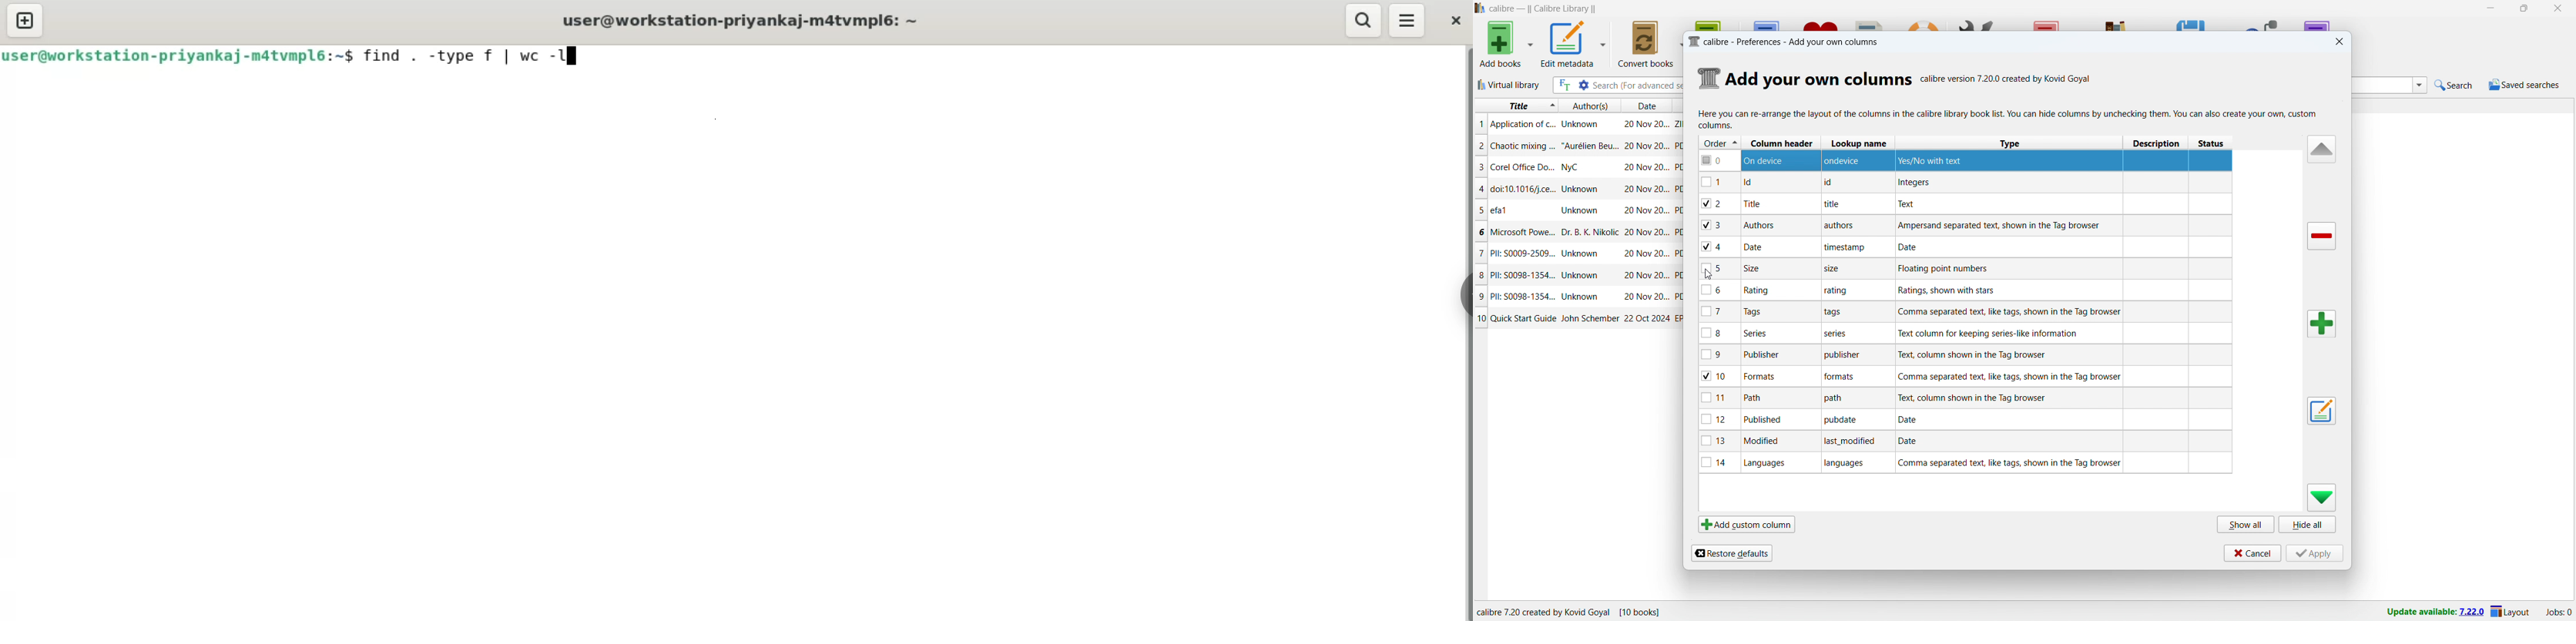 This screenshot has height=644, width=2576. I want to click on calibre version 7.20.0 created by Kovid Goyal, so click(2006, 77).